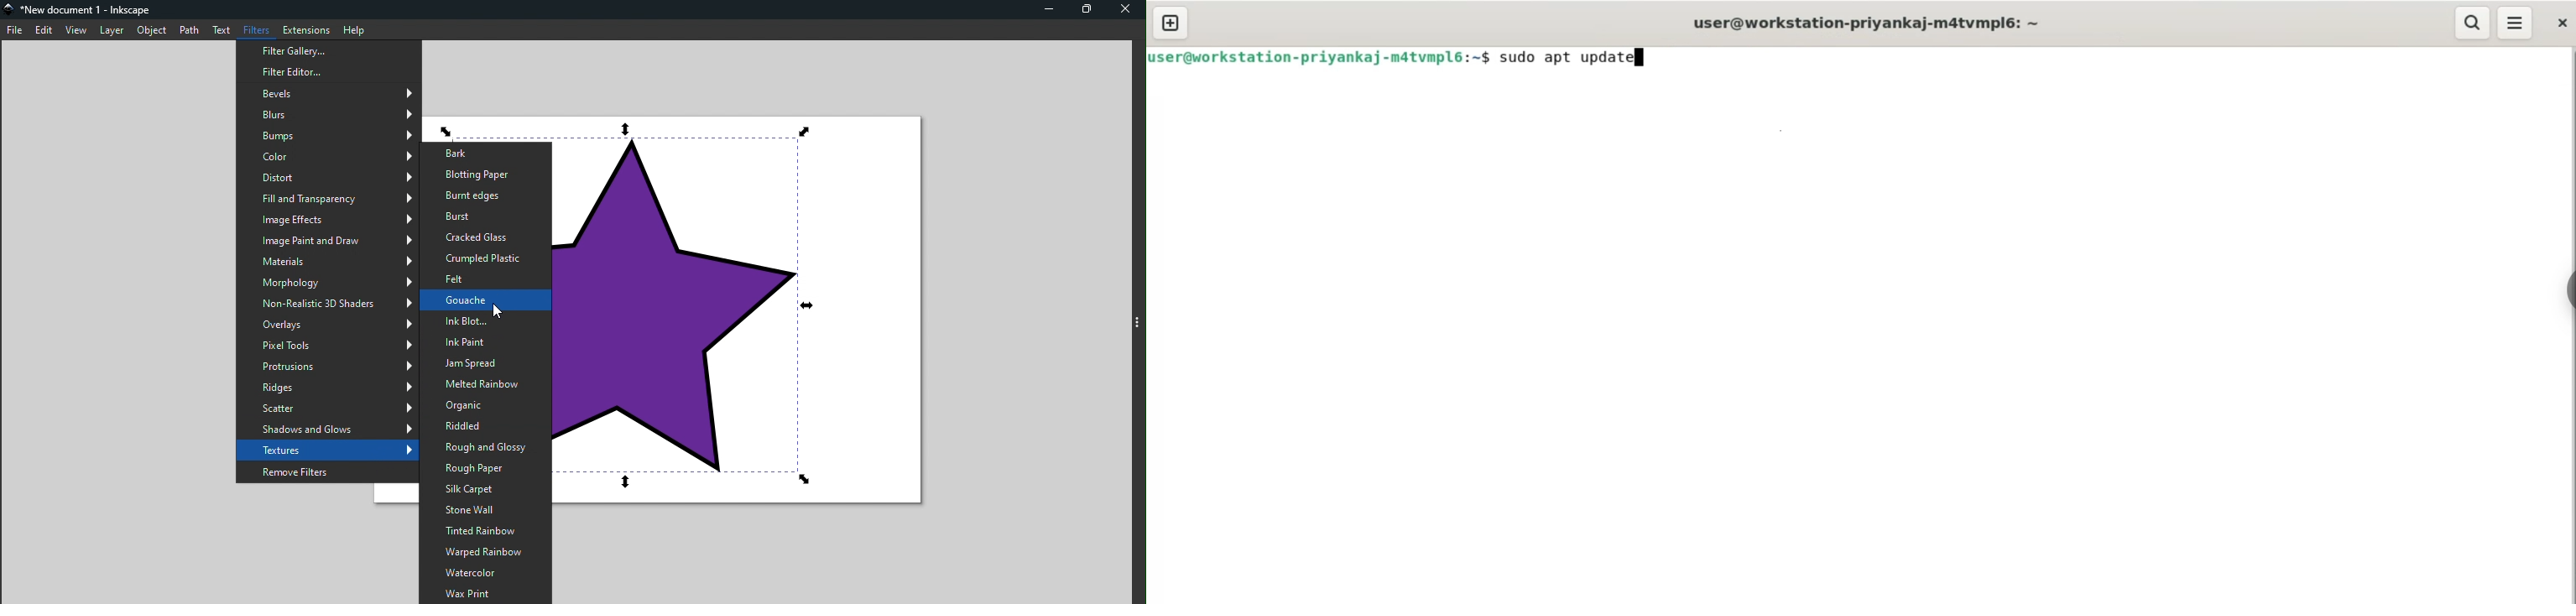 Image resolution: width=2576 pixels, height=616 pixels. I want to click on Warped rainbow, so click(484, 553).